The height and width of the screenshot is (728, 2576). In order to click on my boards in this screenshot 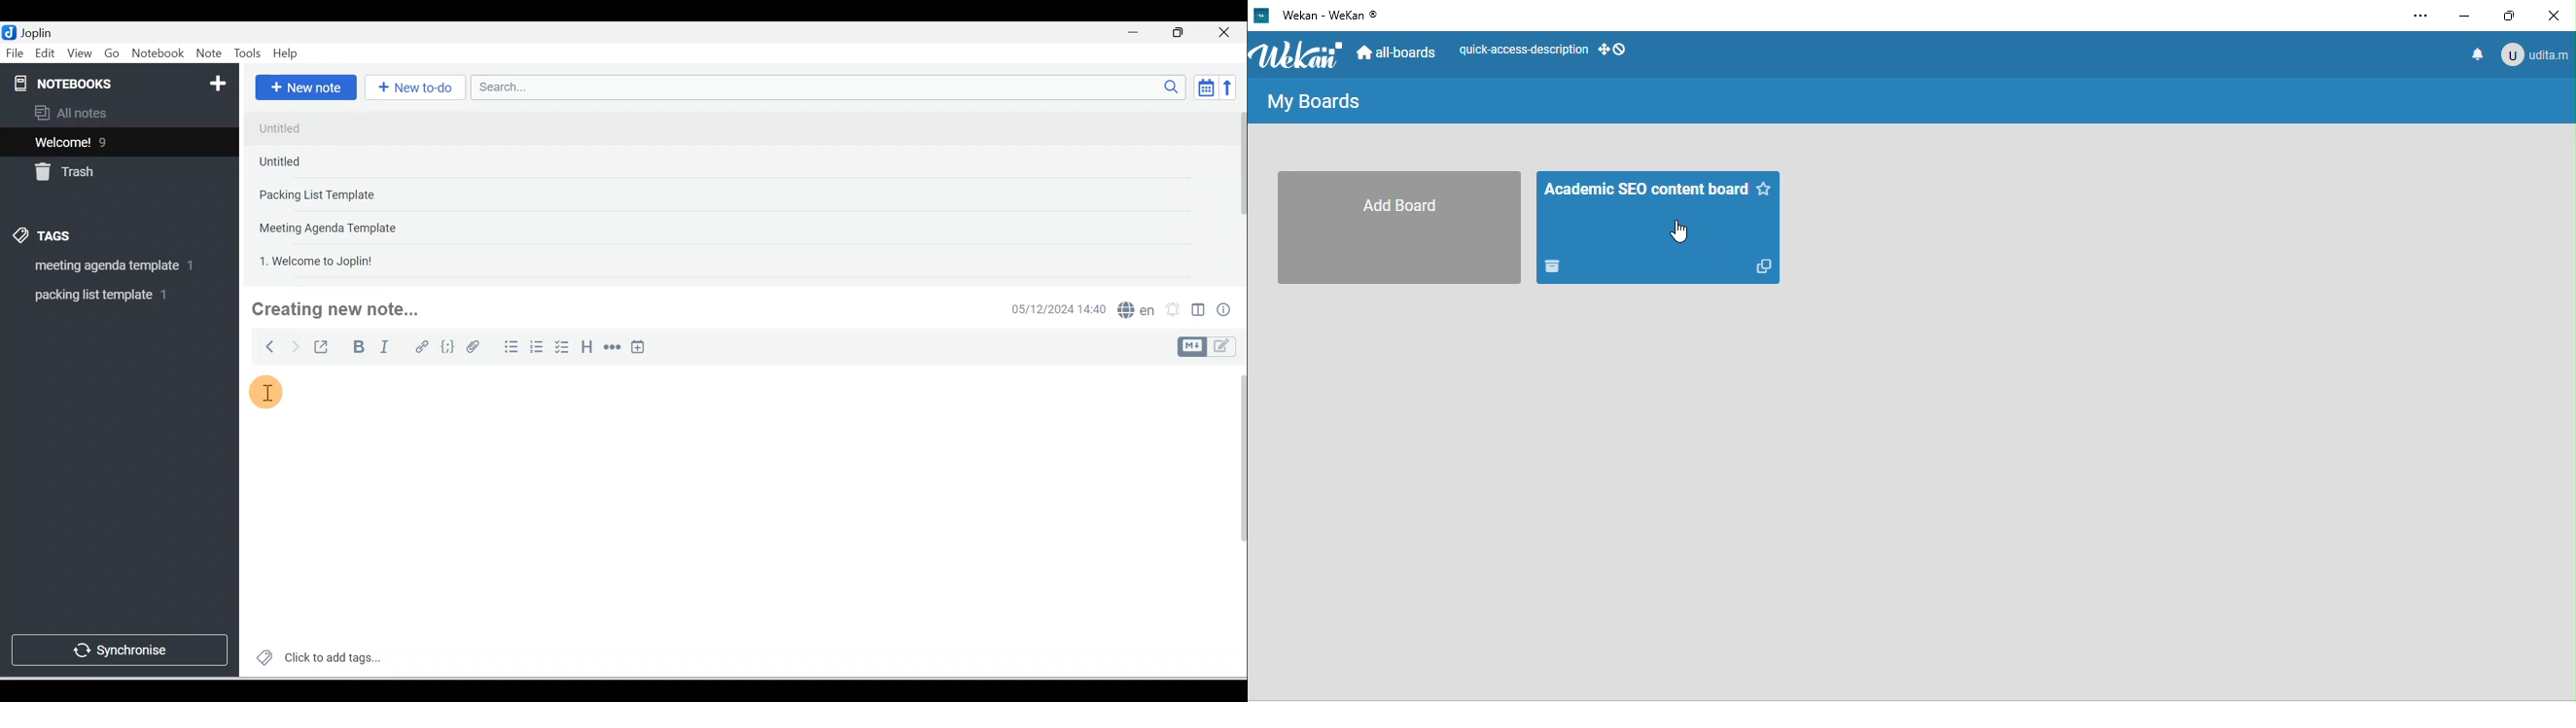, I will do `click(1318, 102)`.